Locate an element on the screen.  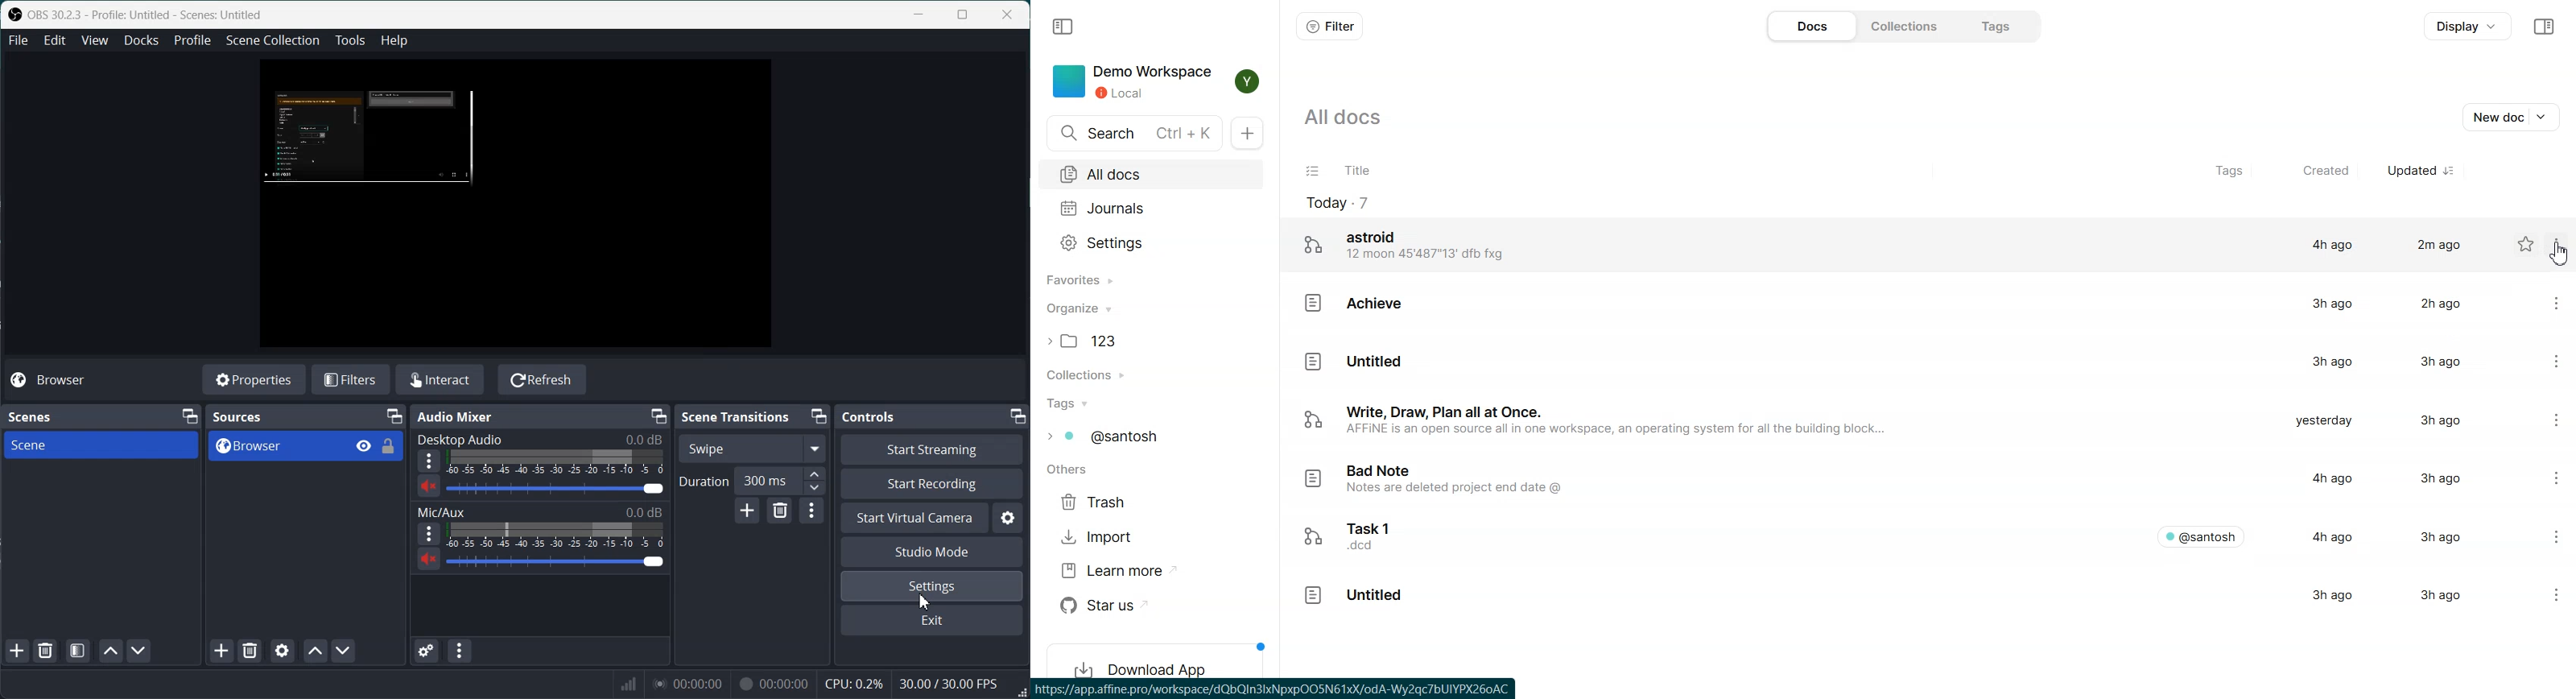
3h ago is located at coordinates (2338, 598).